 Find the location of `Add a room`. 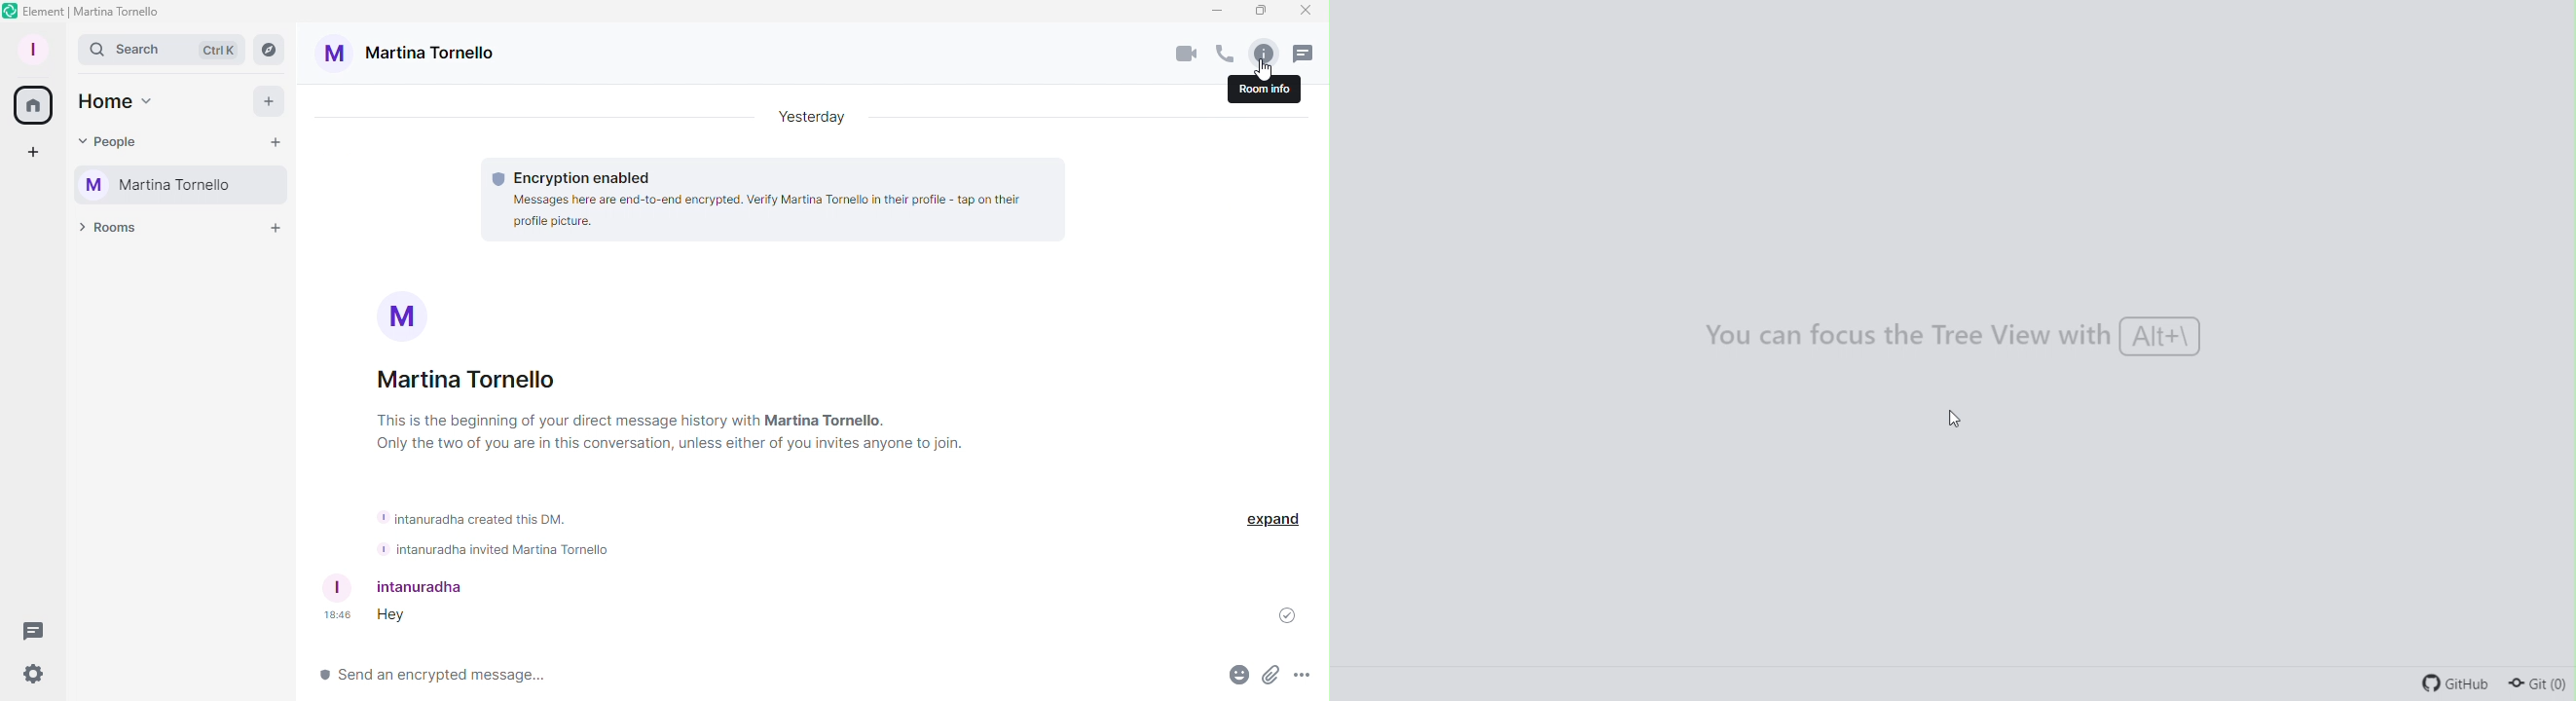

Add a room is located at coordinates (279, 233).